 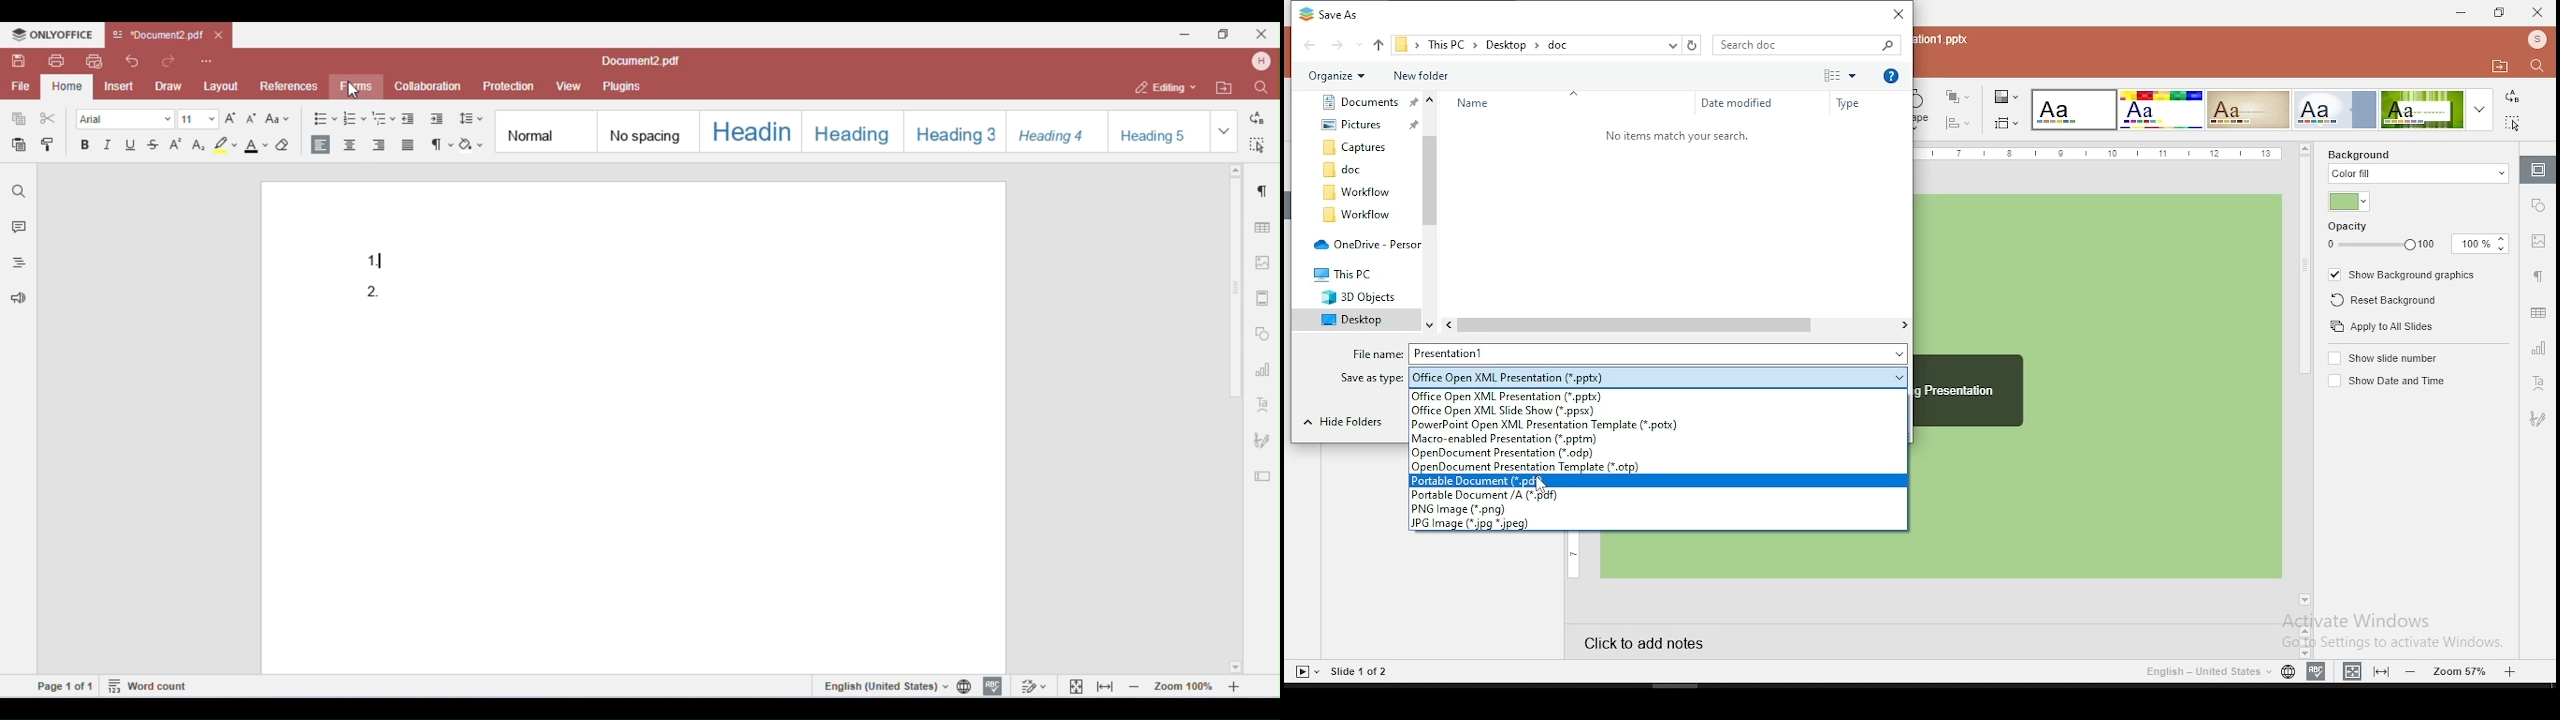 I want to click on search box, so click(x=1808, y=45).